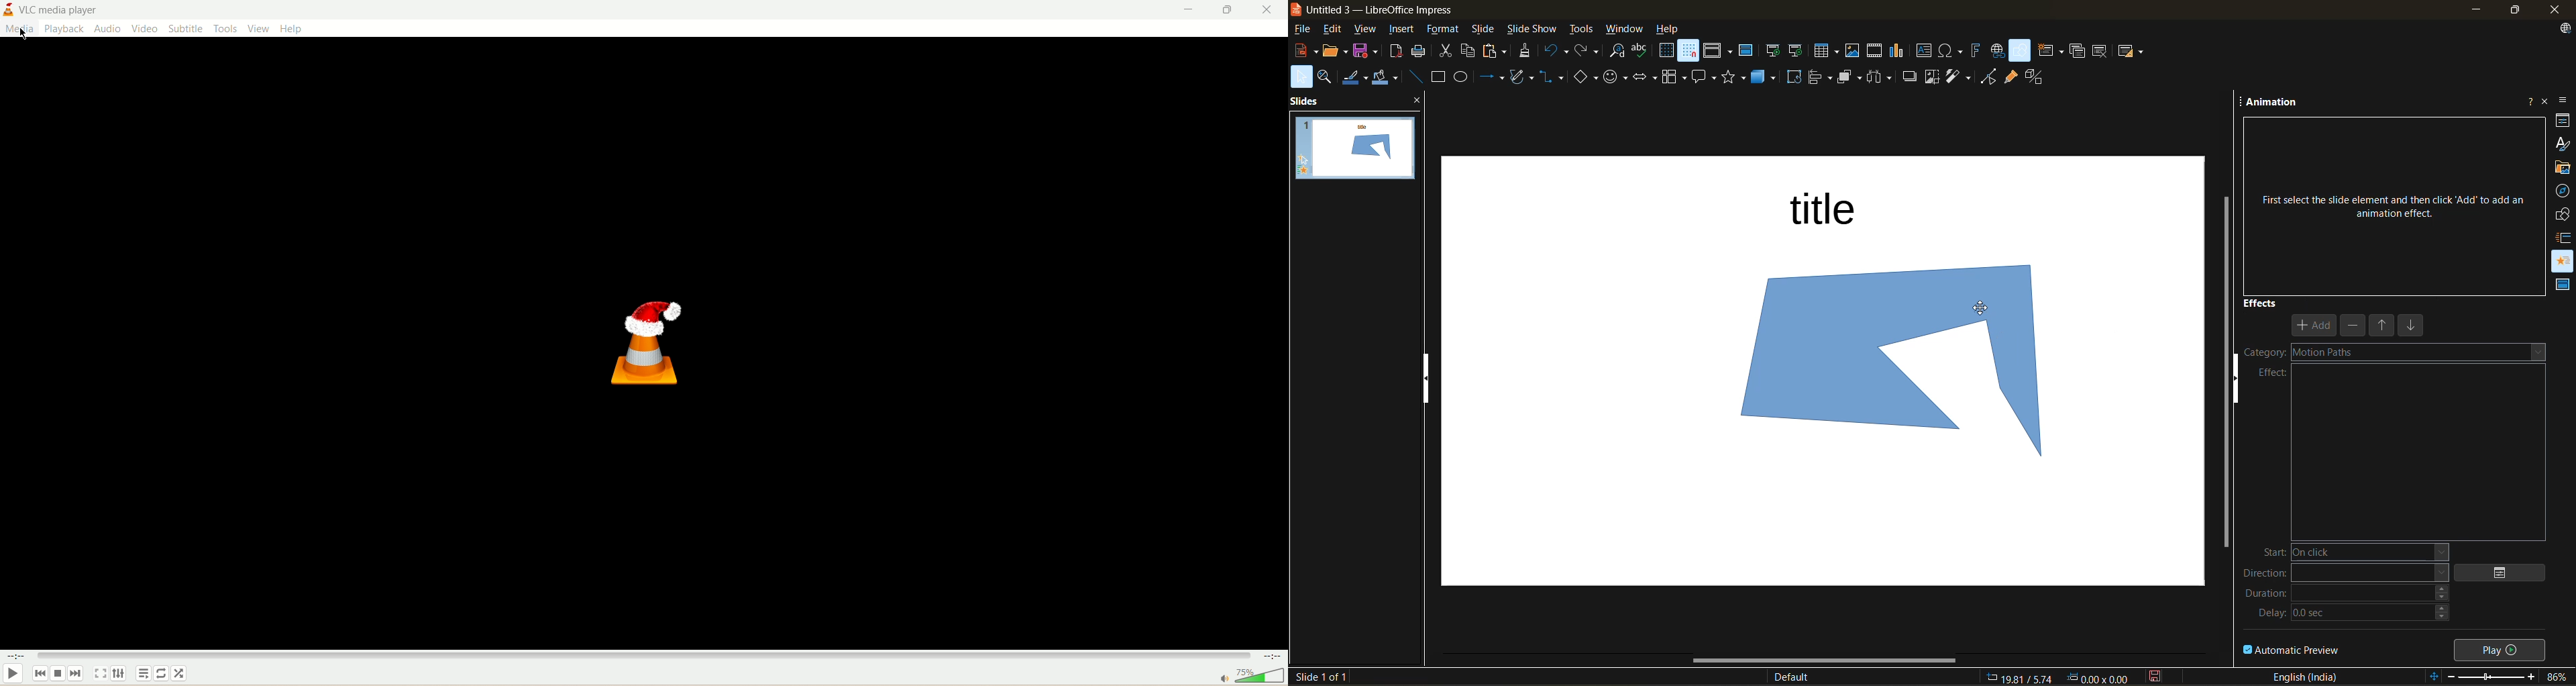 The image size is (2576, 700). Describe the element at coordinates (2536, 121) in the screenshot. I see `more options` at that location.